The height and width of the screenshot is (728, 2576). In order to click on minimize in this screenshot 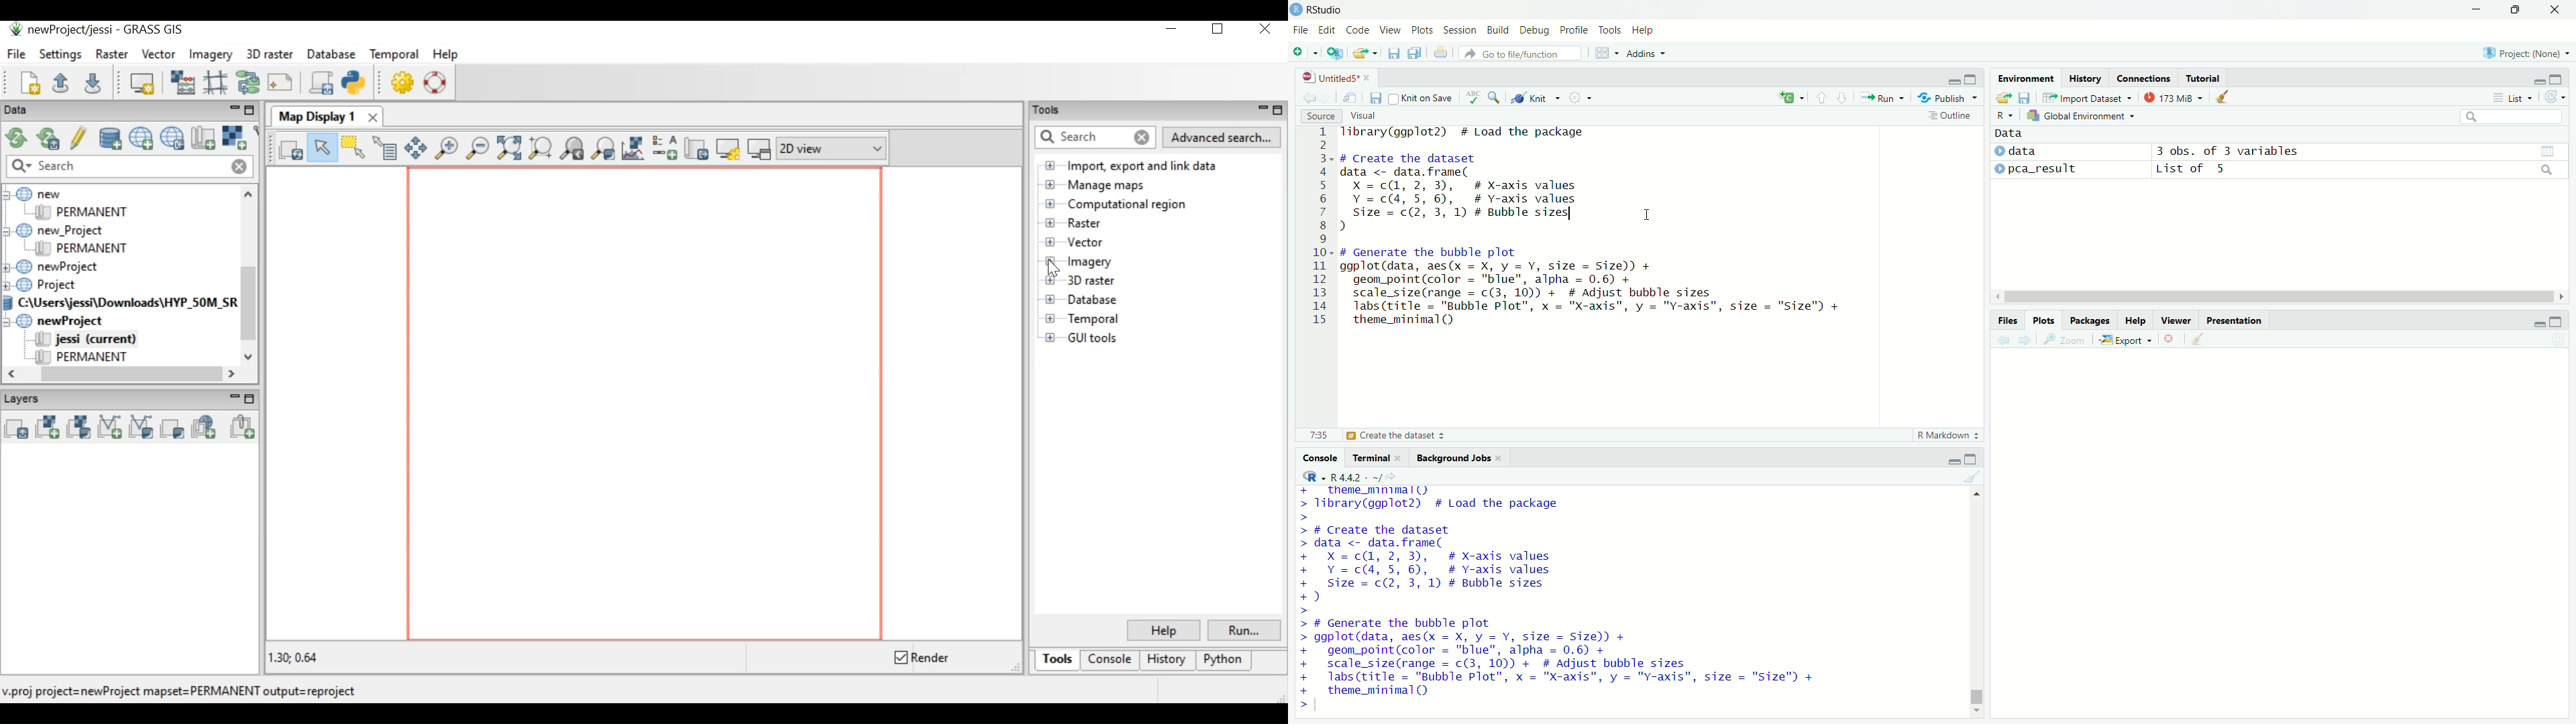, I will do `click(2540, 78)`.